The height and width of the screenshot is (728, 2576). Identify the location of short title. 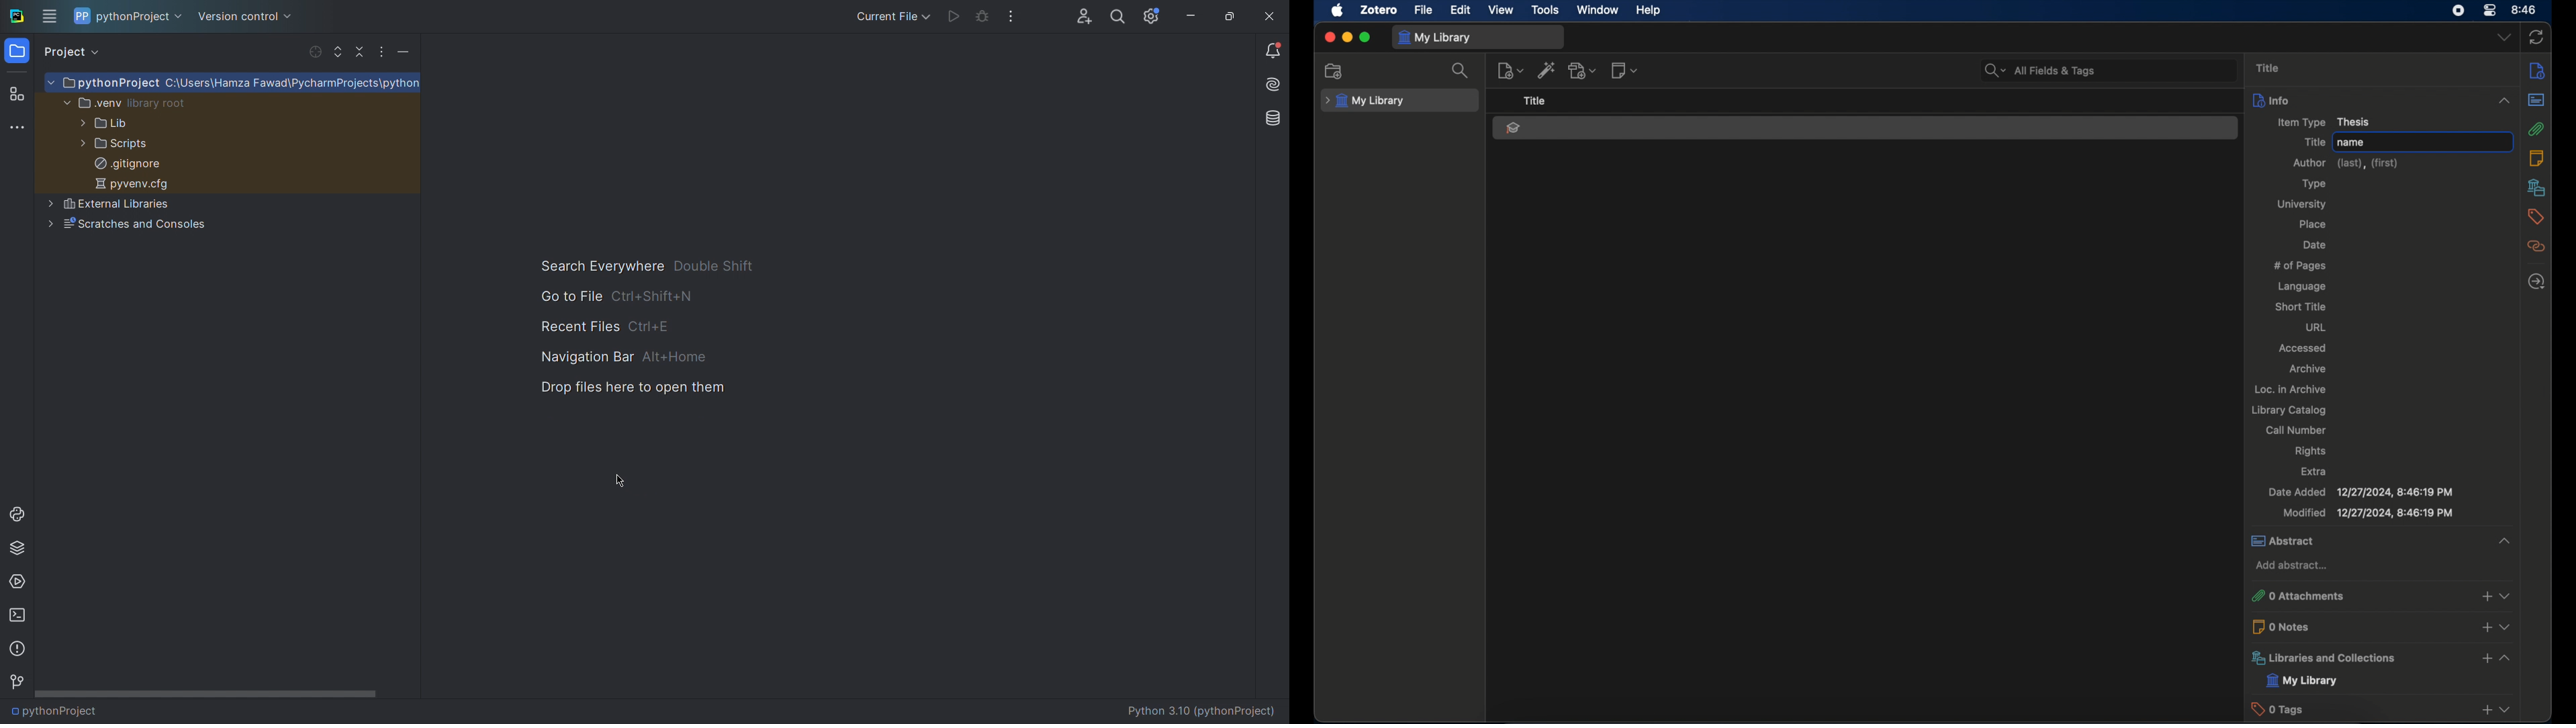
(2299, 307).